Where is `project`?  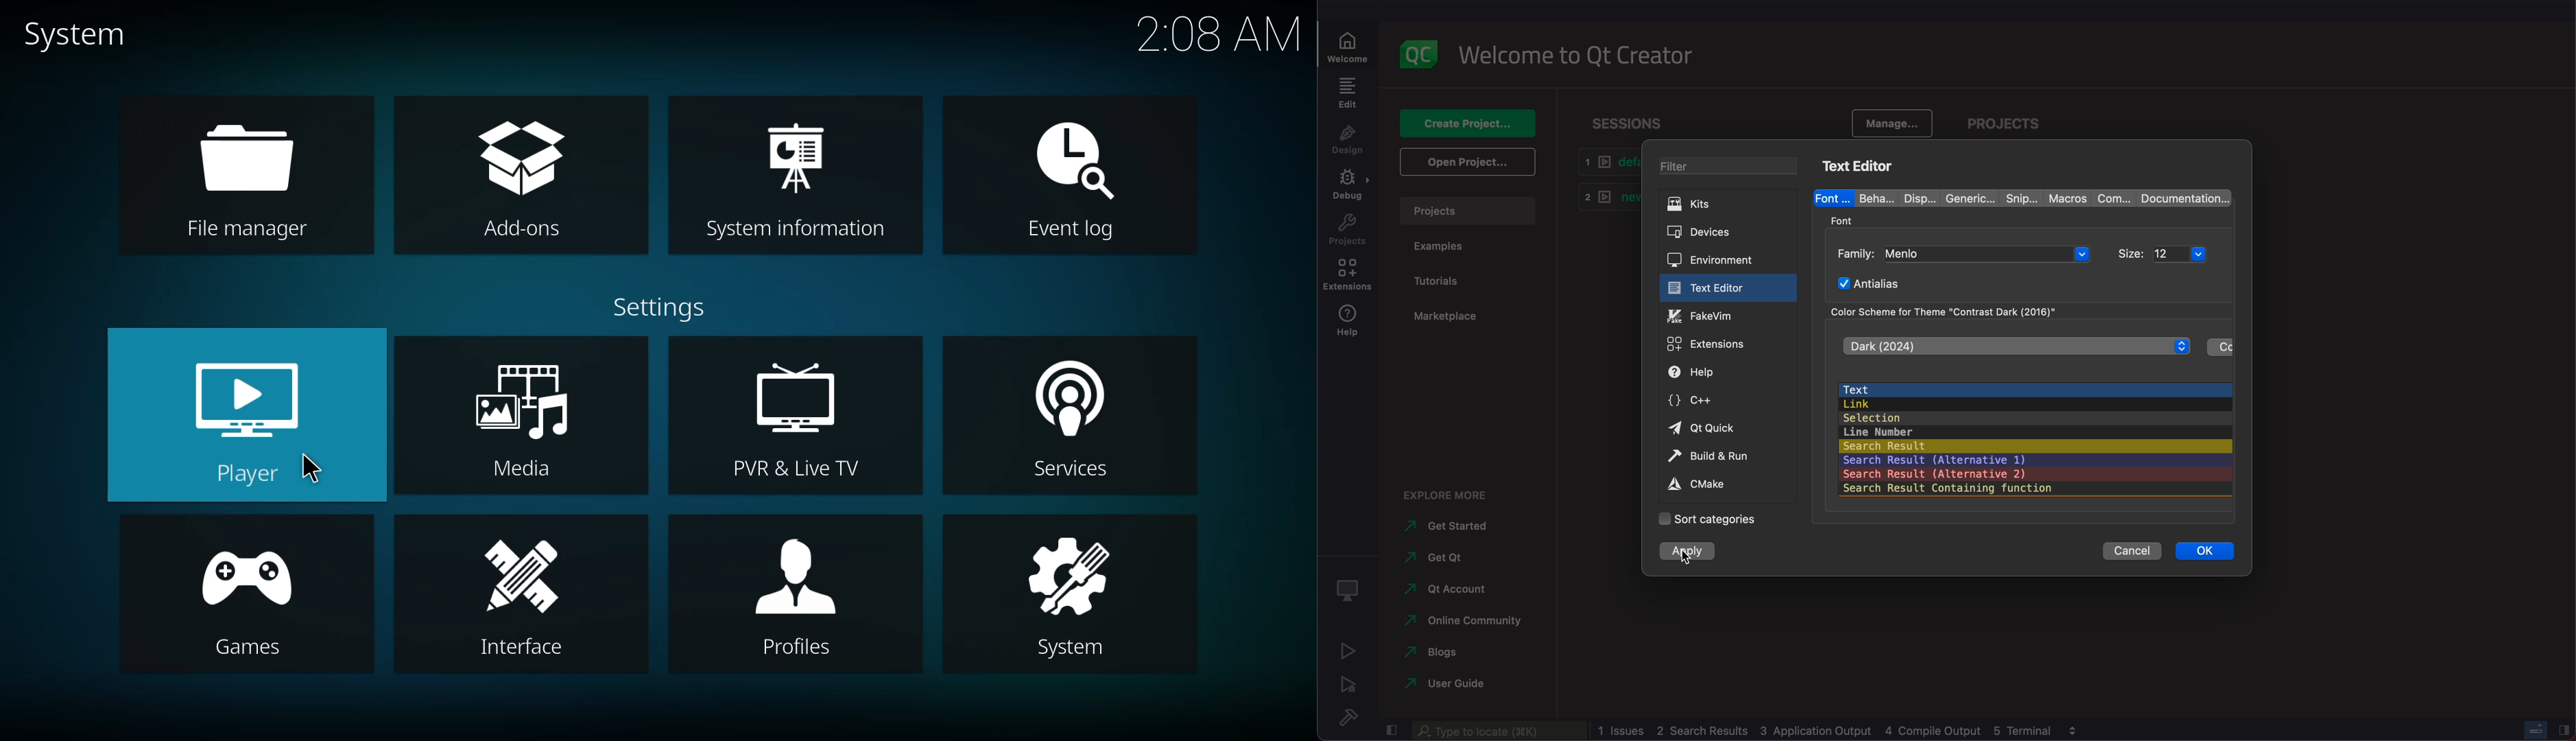
project is located at coordinates (1348, 231).